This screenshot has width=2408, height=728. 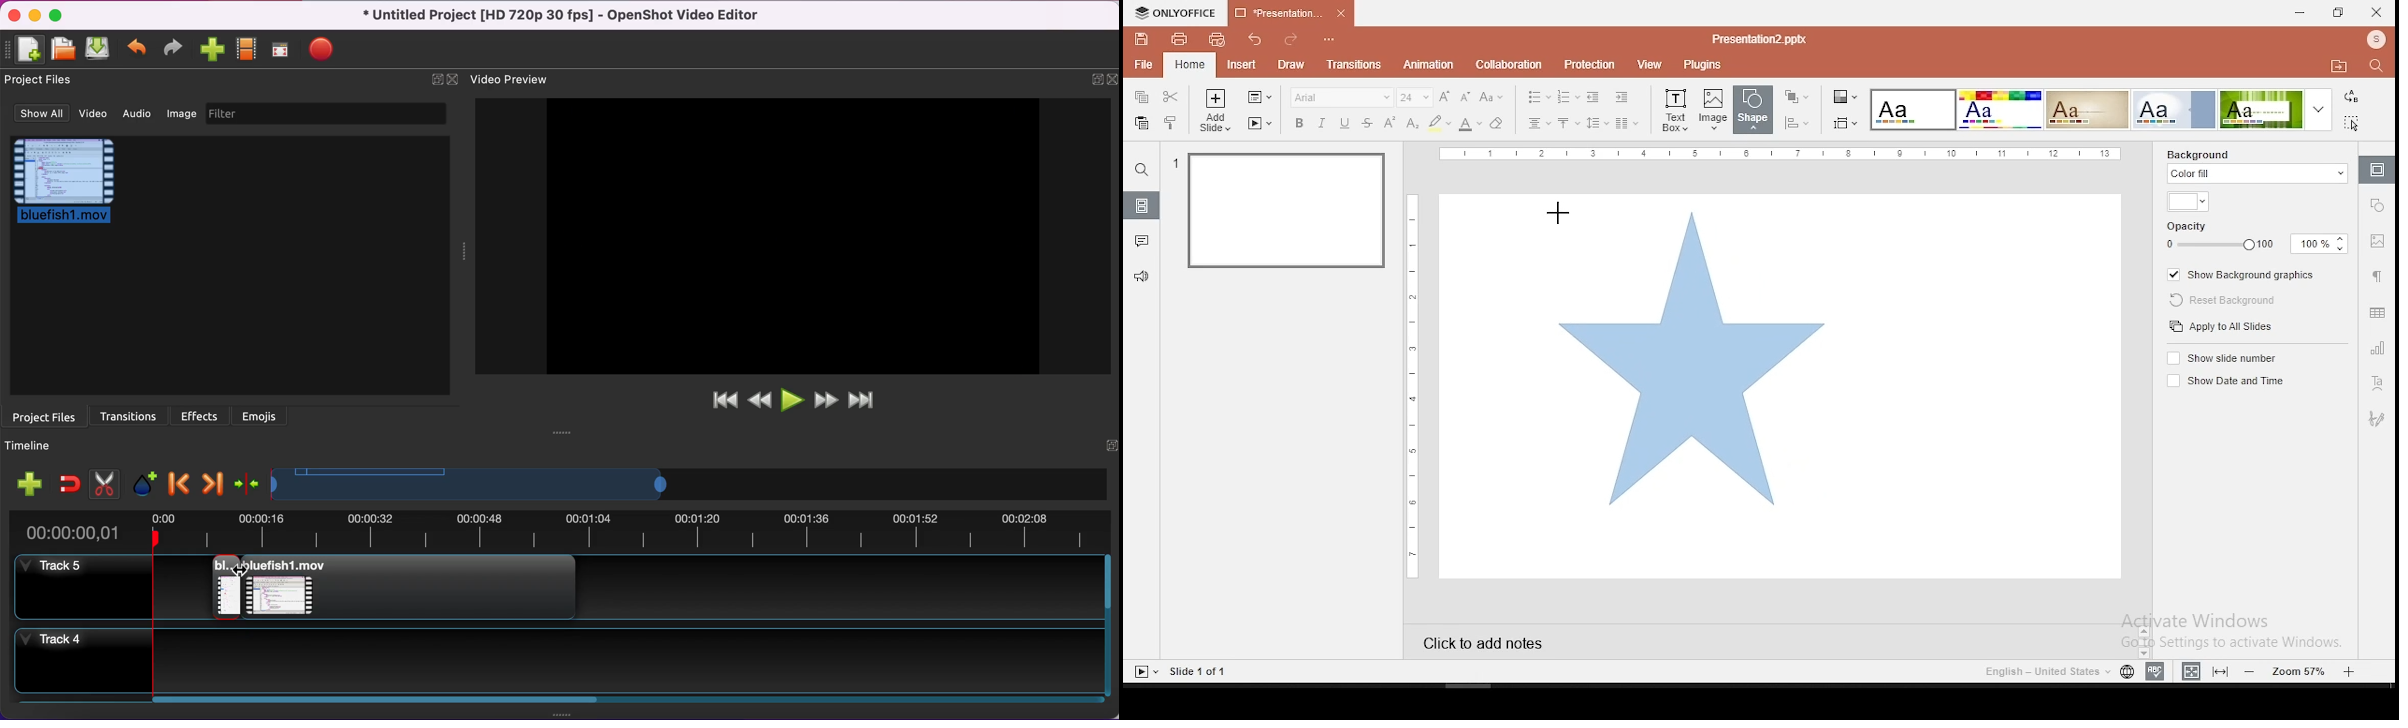 I want to click on font size, so click(x=1416, y=97).